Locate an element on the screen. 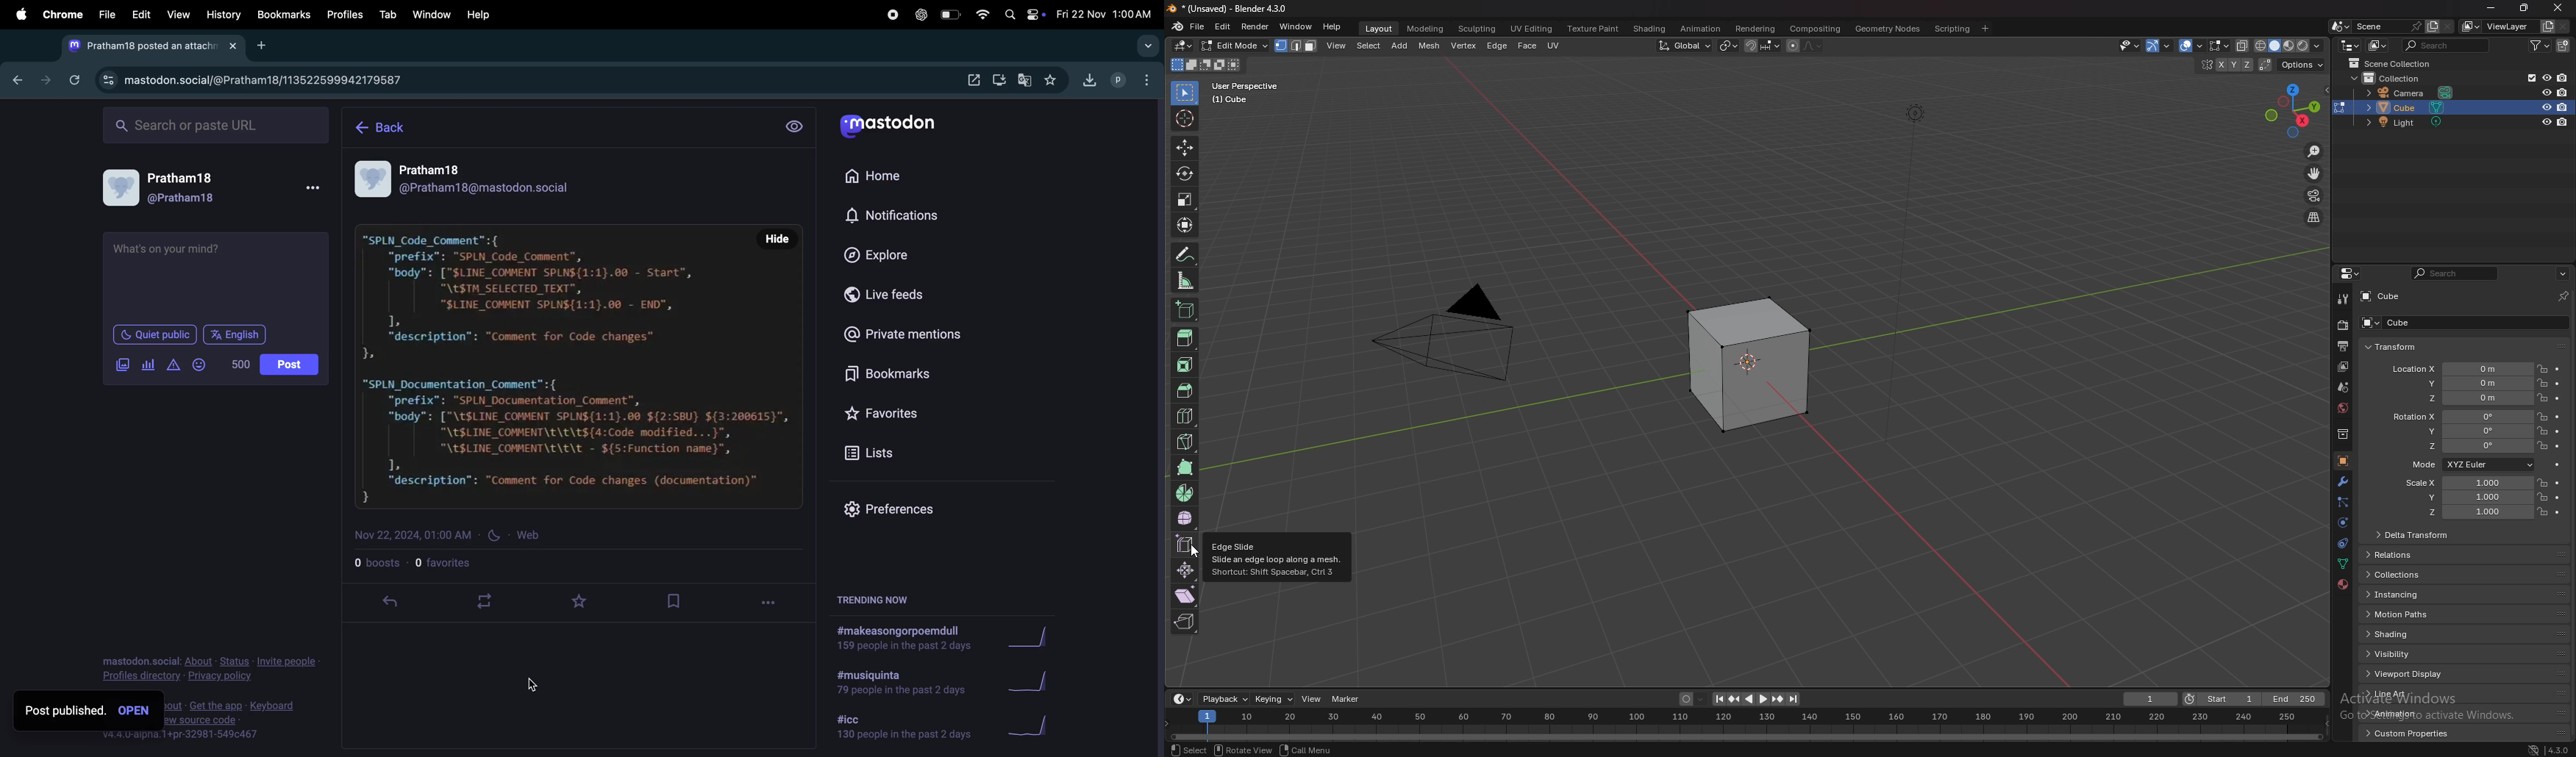 Image resolution: width=2576 pixels, height=784 pixels. cursor is located at coordinates (534, 683).